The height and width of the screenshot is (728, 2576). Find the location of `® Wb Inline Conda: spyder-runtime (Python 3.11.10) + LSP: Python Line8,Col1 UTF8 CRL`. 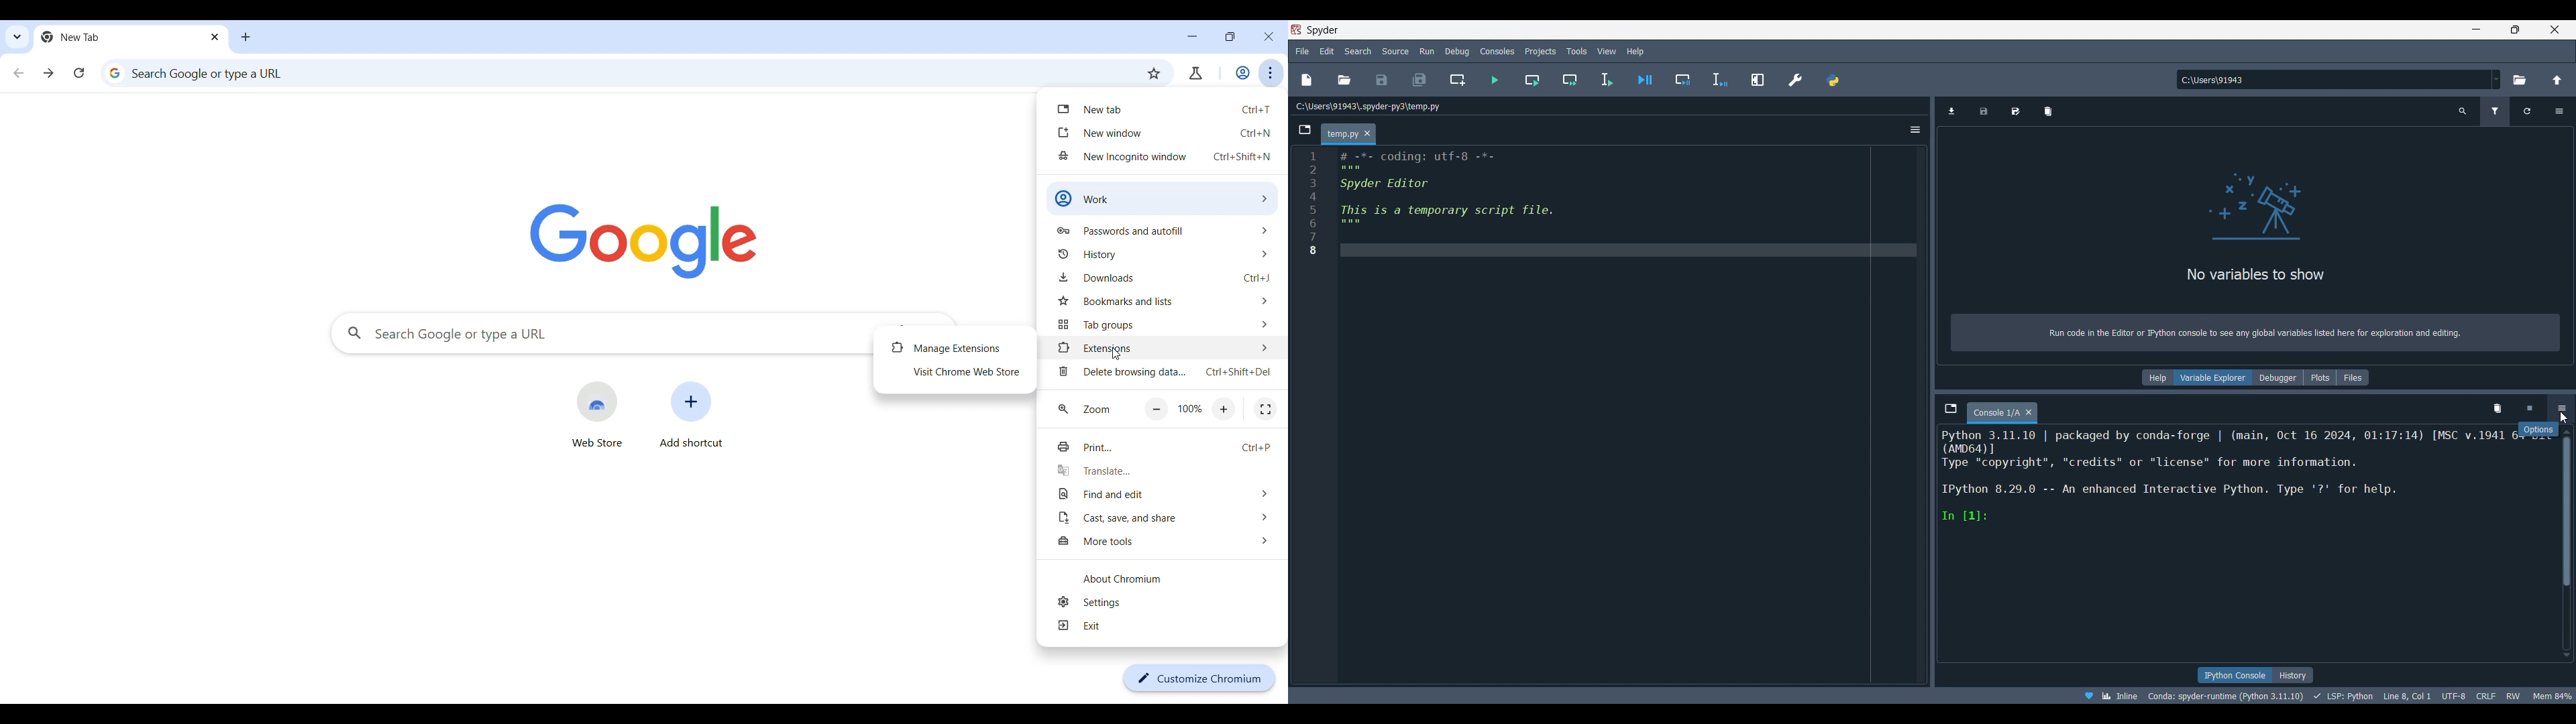

® Wb Inline Conda: spyder-runtime (Python 3.11.10) + LSP: Python Line8,Col1 UTF8 CRL is located at coordinates (2273, 695).